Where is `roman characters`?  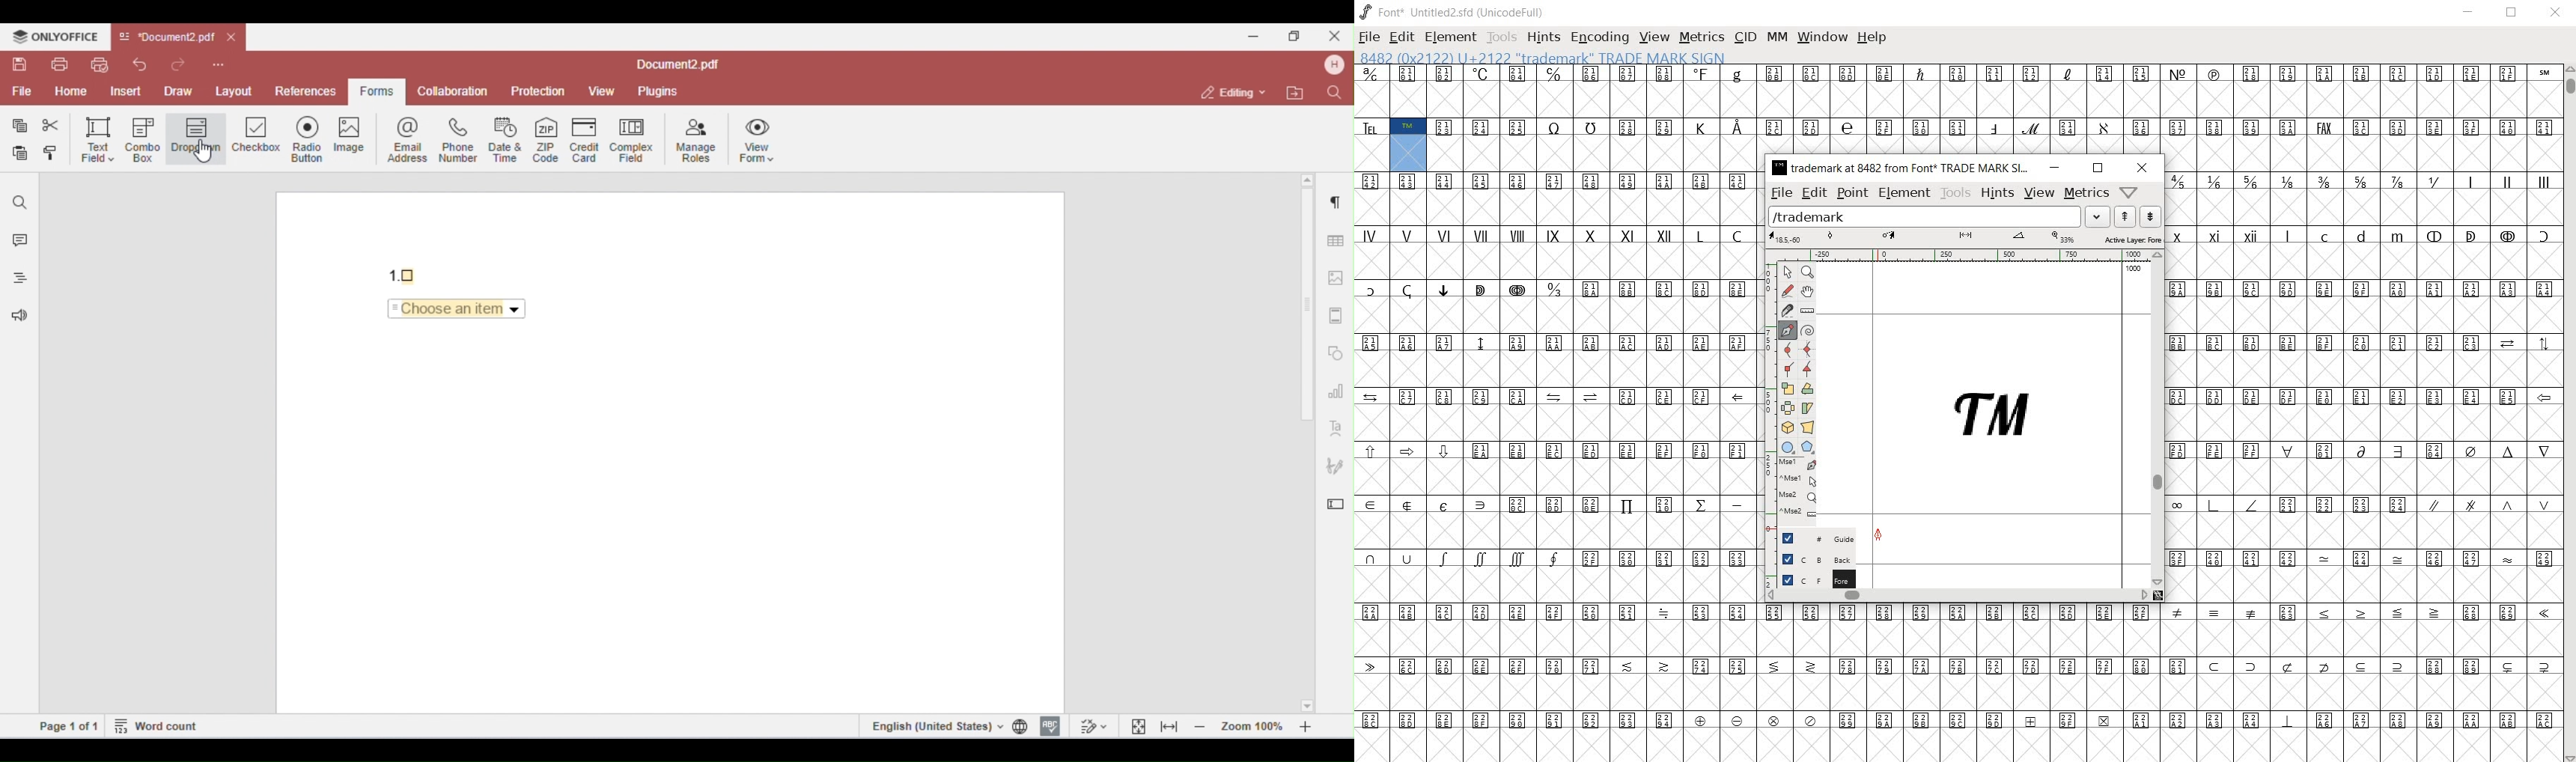 roman characters is located at coordinates (2221, 252).